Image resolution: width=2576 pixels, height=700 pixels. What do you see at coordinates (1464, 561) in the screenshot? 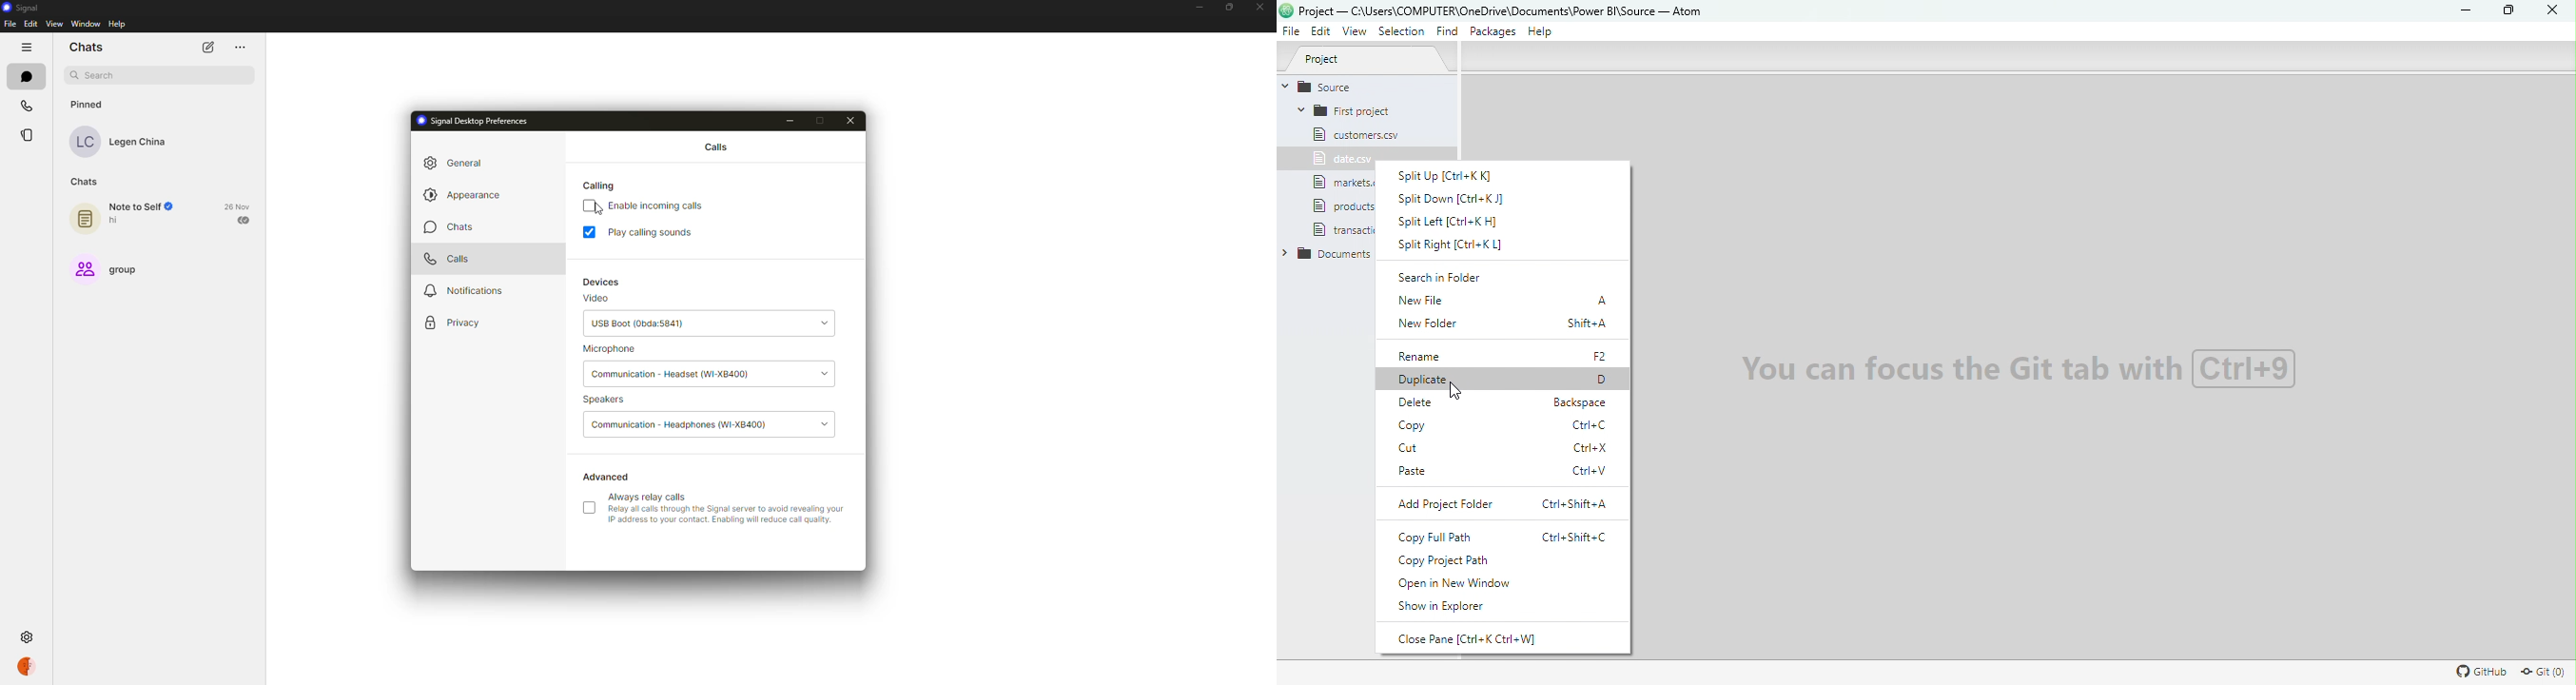
I see `Copy project path` at bounding box center [1464, 561].